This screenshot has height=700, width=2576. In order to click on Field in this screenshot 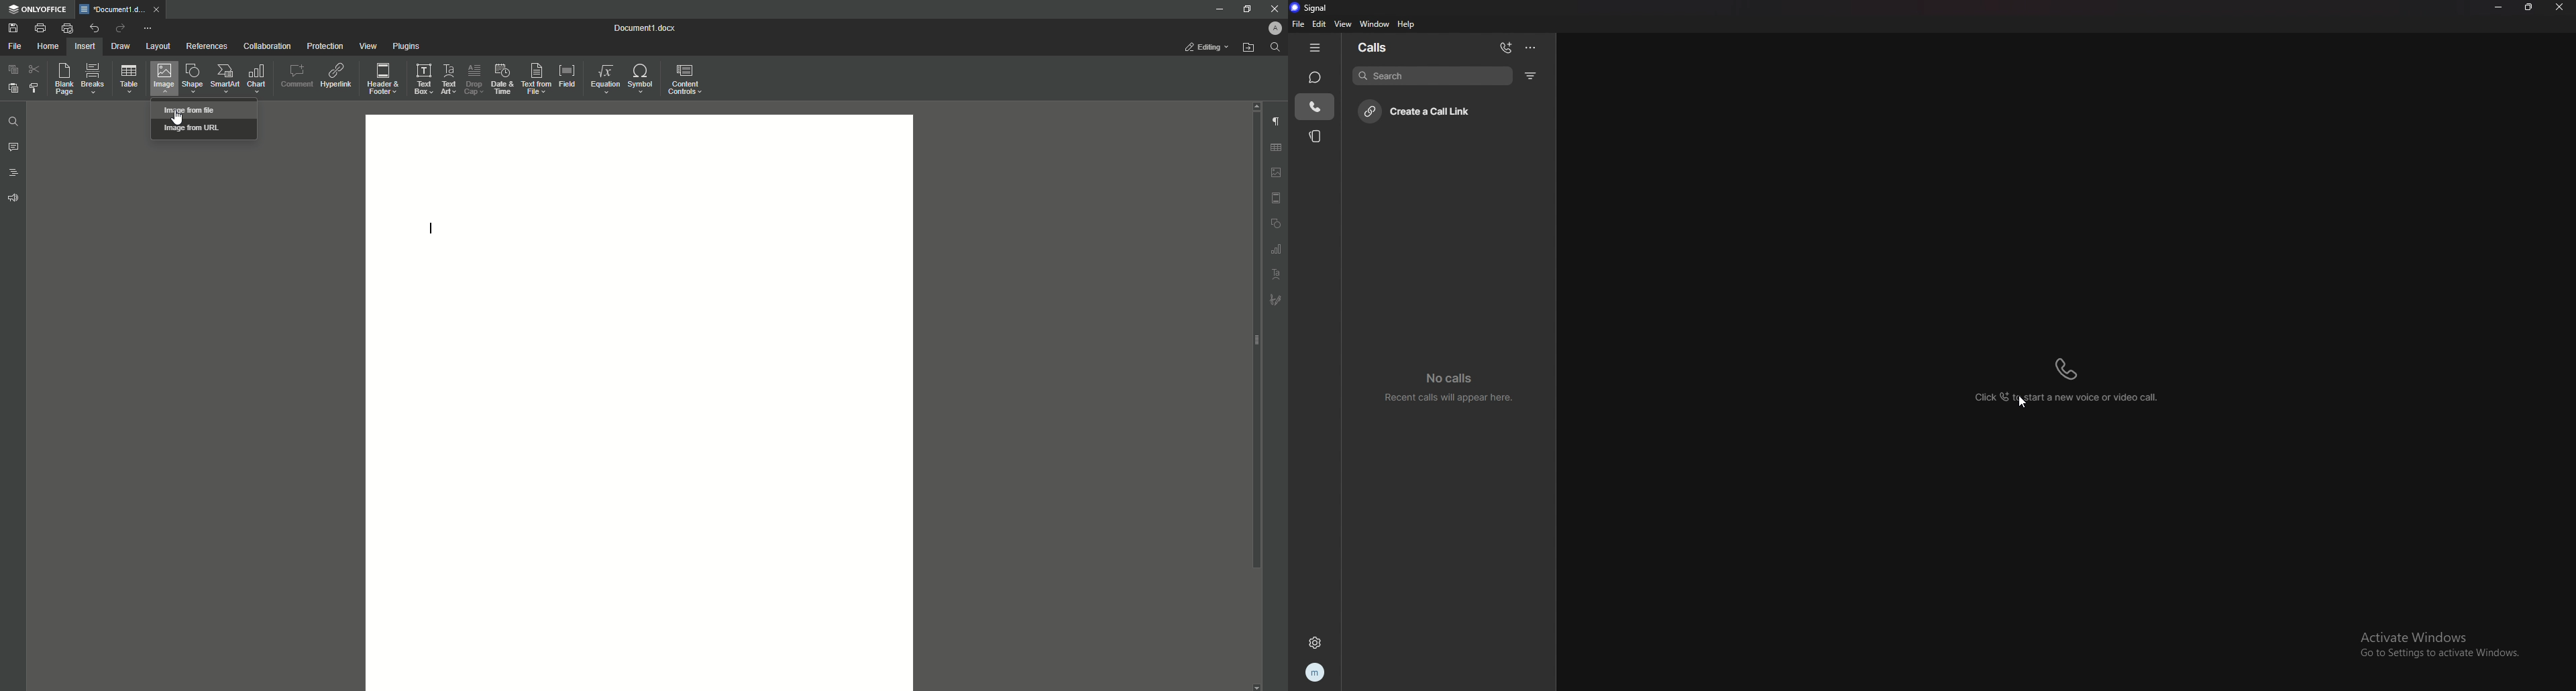, I will do `click(568, 77)`.